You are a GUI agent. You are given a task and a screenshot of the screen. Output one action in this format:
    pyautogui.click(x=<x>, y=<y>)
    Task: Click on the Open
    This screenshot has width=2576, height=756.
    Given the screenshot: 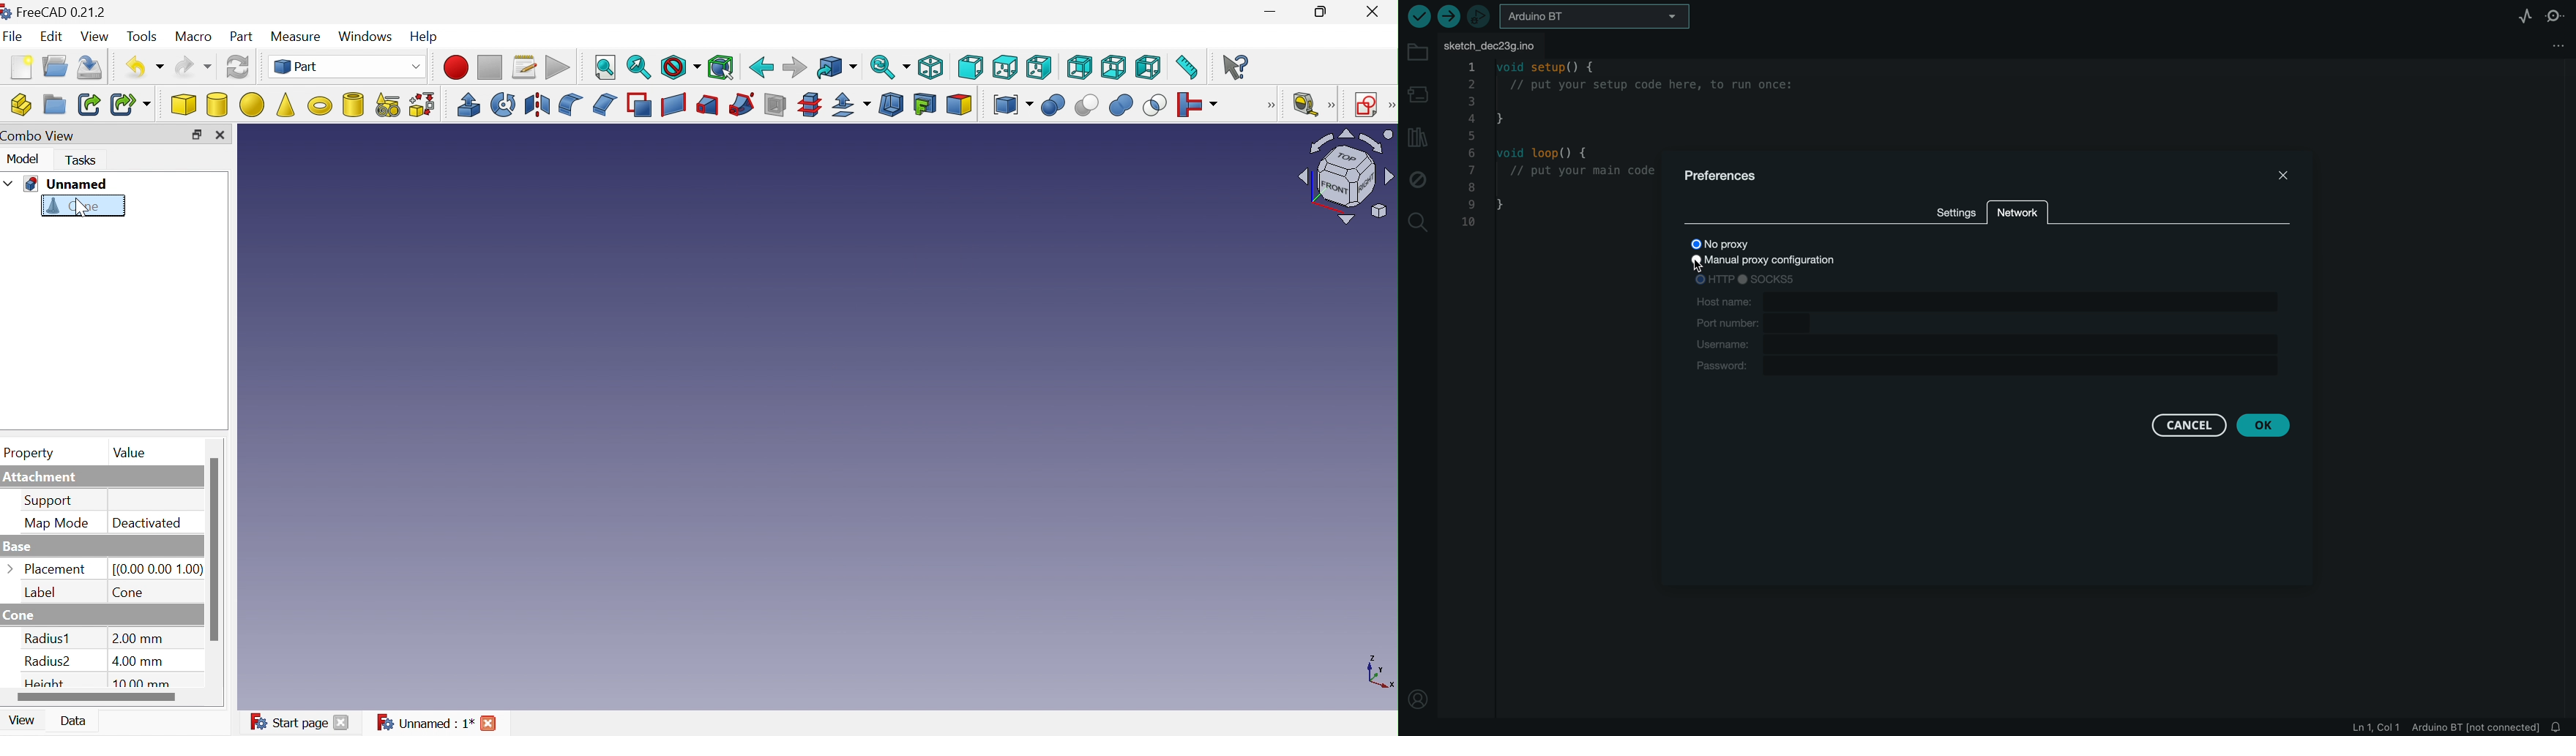 What is the action you would take?
    pyautogui.click(x=55, y=67)
    